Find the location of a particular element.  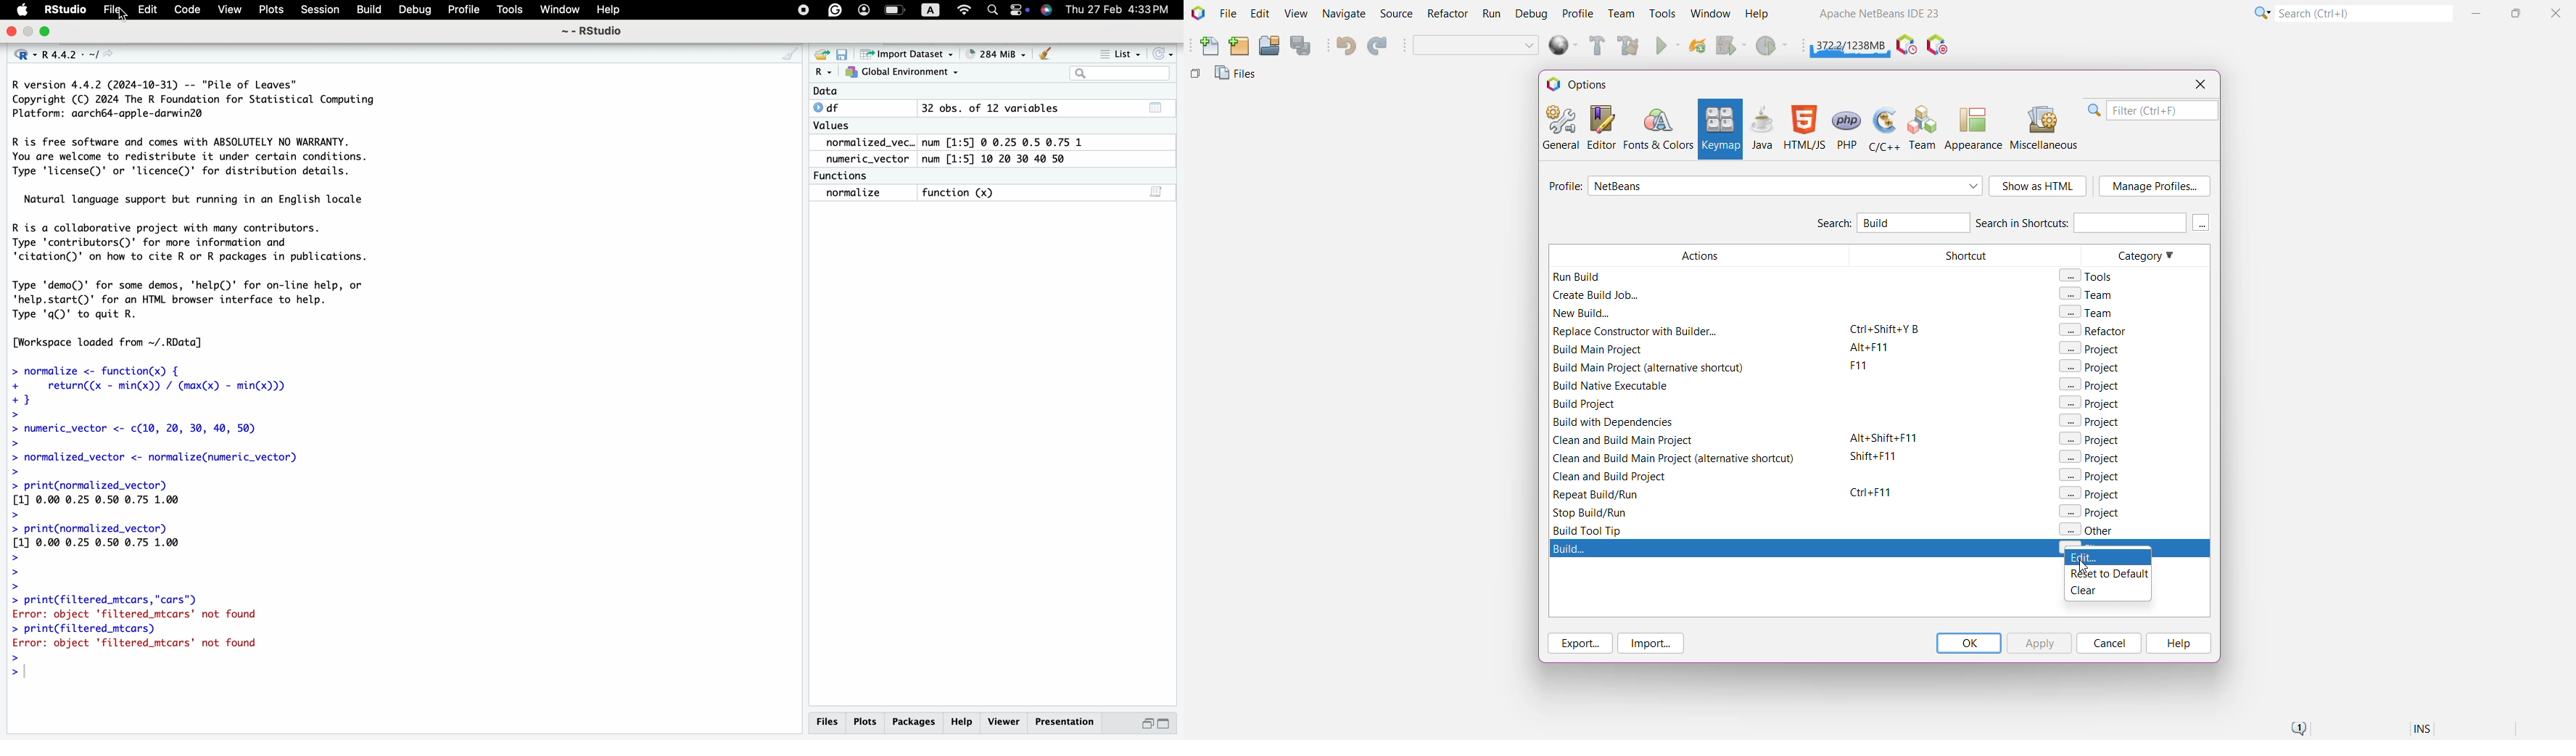

REFRESH is located at coordinates (1161, 52).